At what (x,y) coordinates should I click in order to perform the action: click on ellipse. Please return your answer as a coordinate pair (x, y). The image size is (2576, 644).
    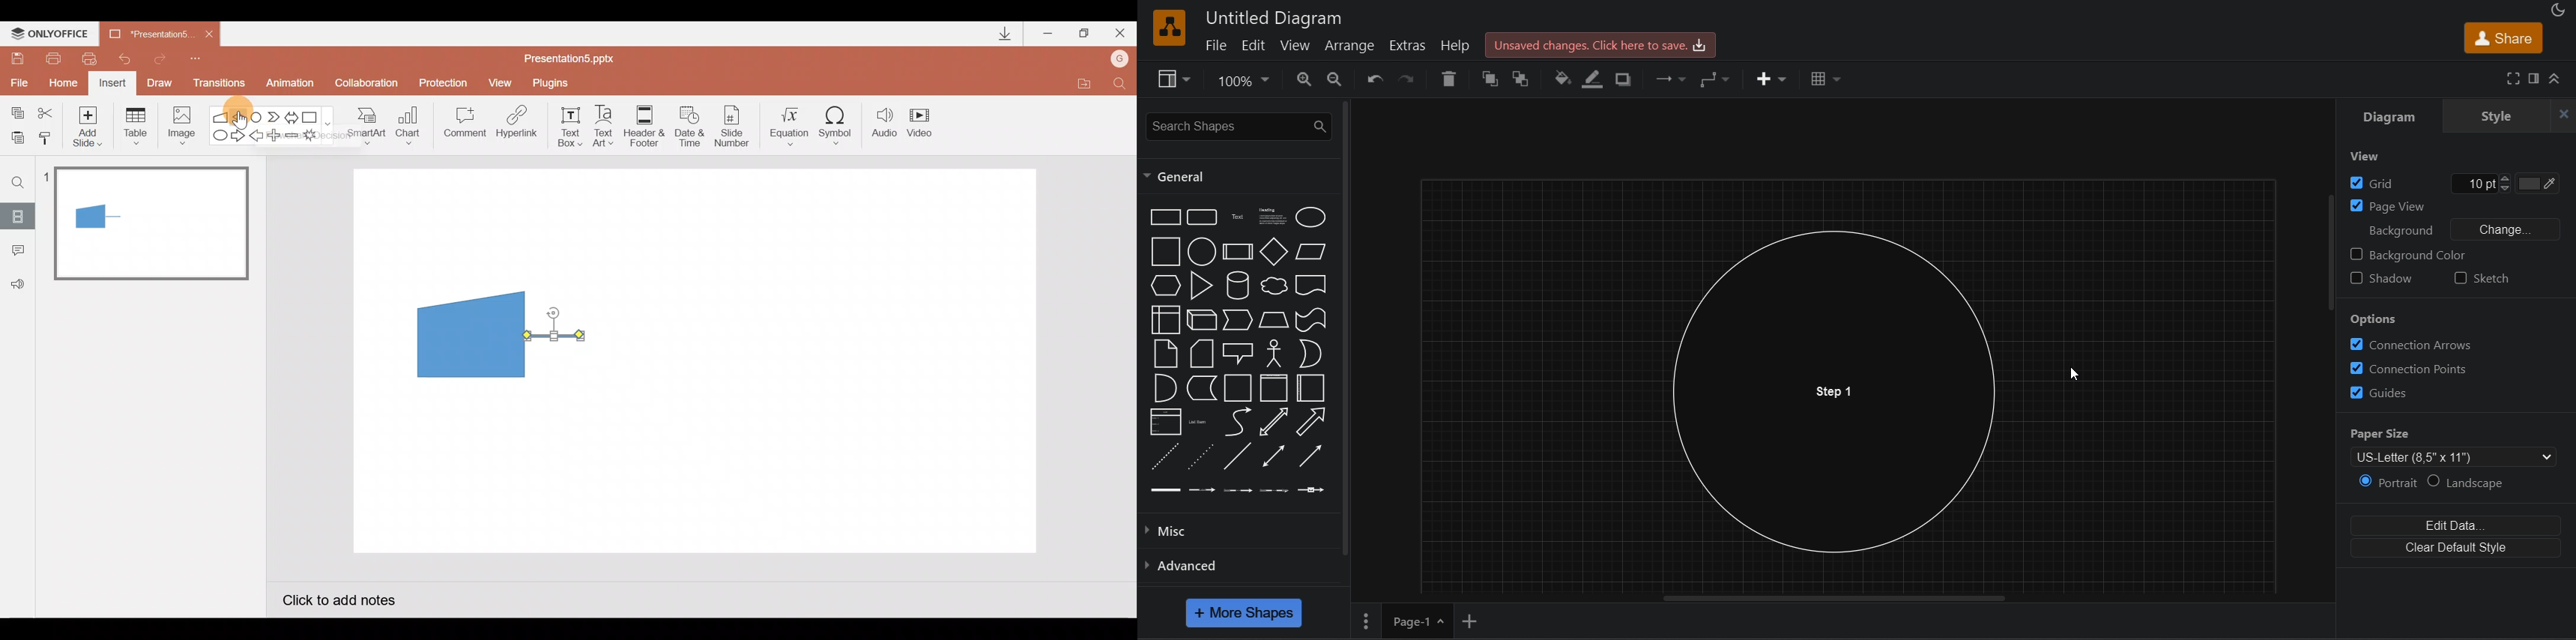
    Looking at the image, I should click on (1313, 217).